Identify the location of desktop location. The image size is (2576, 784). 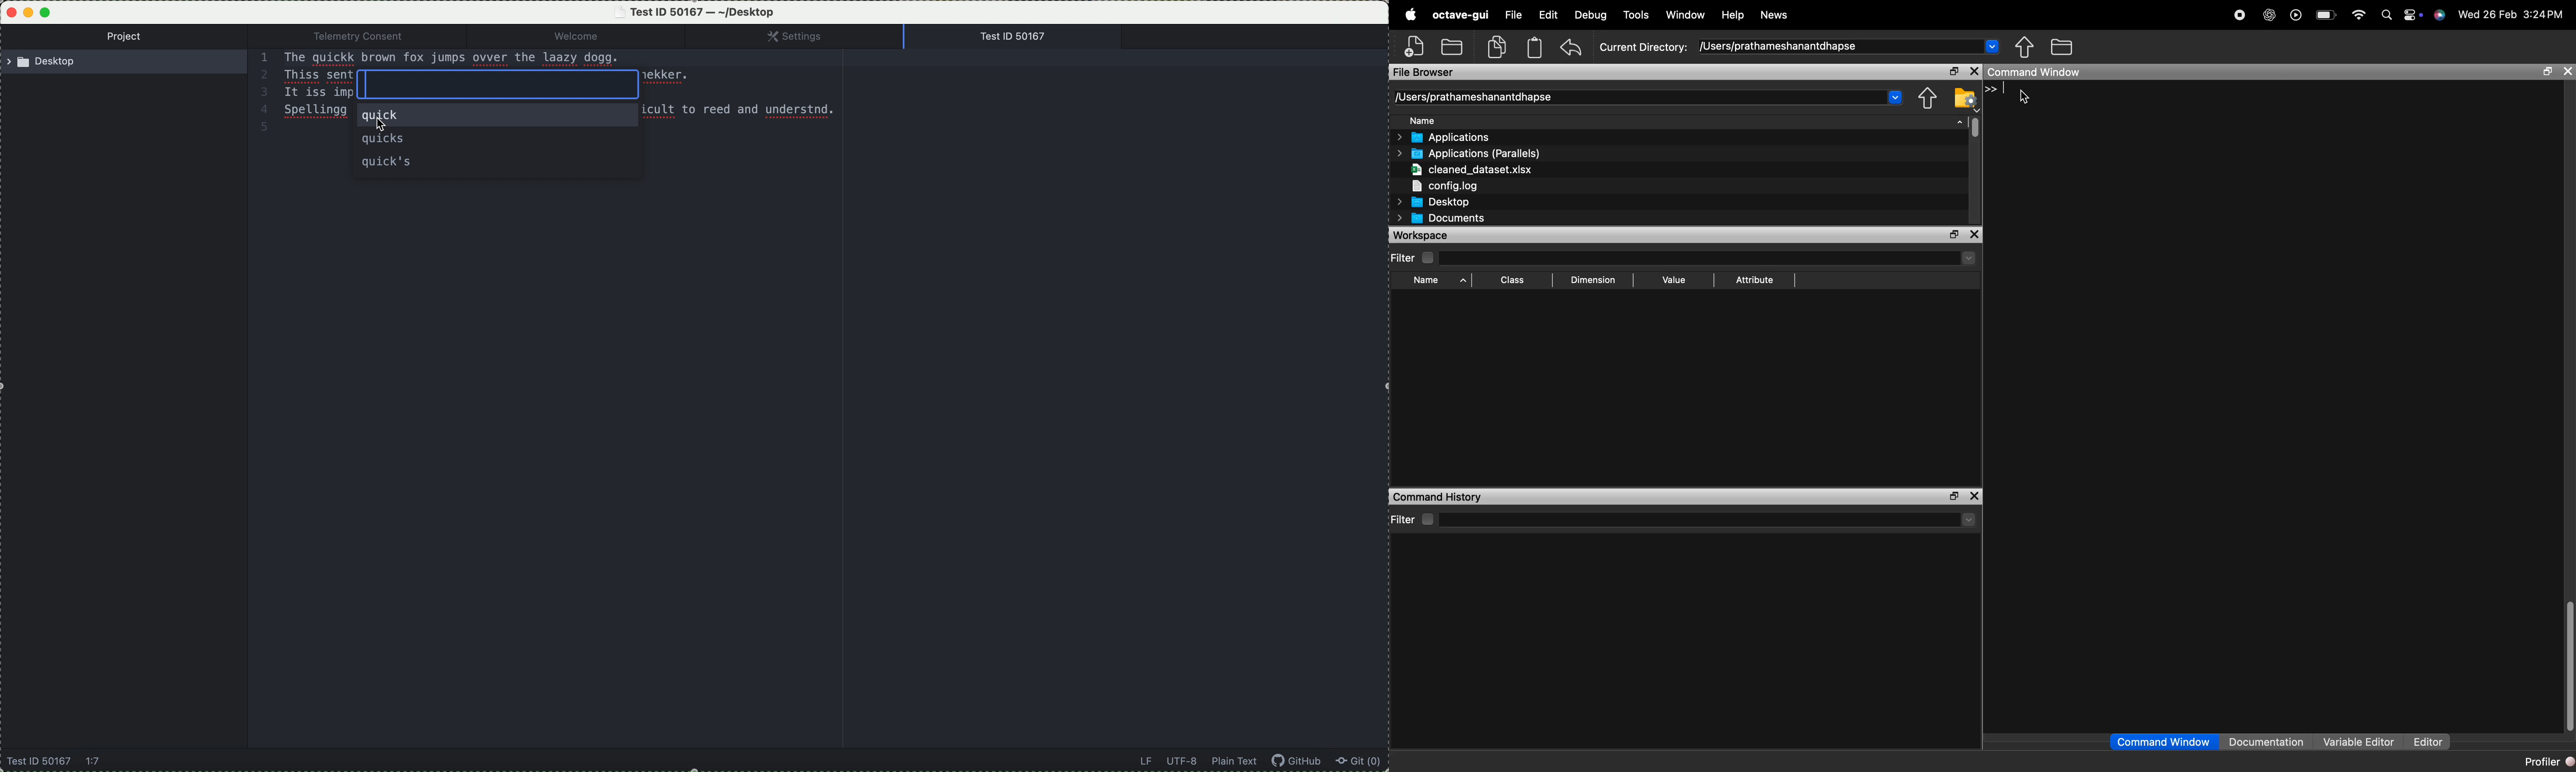
(127, 64).